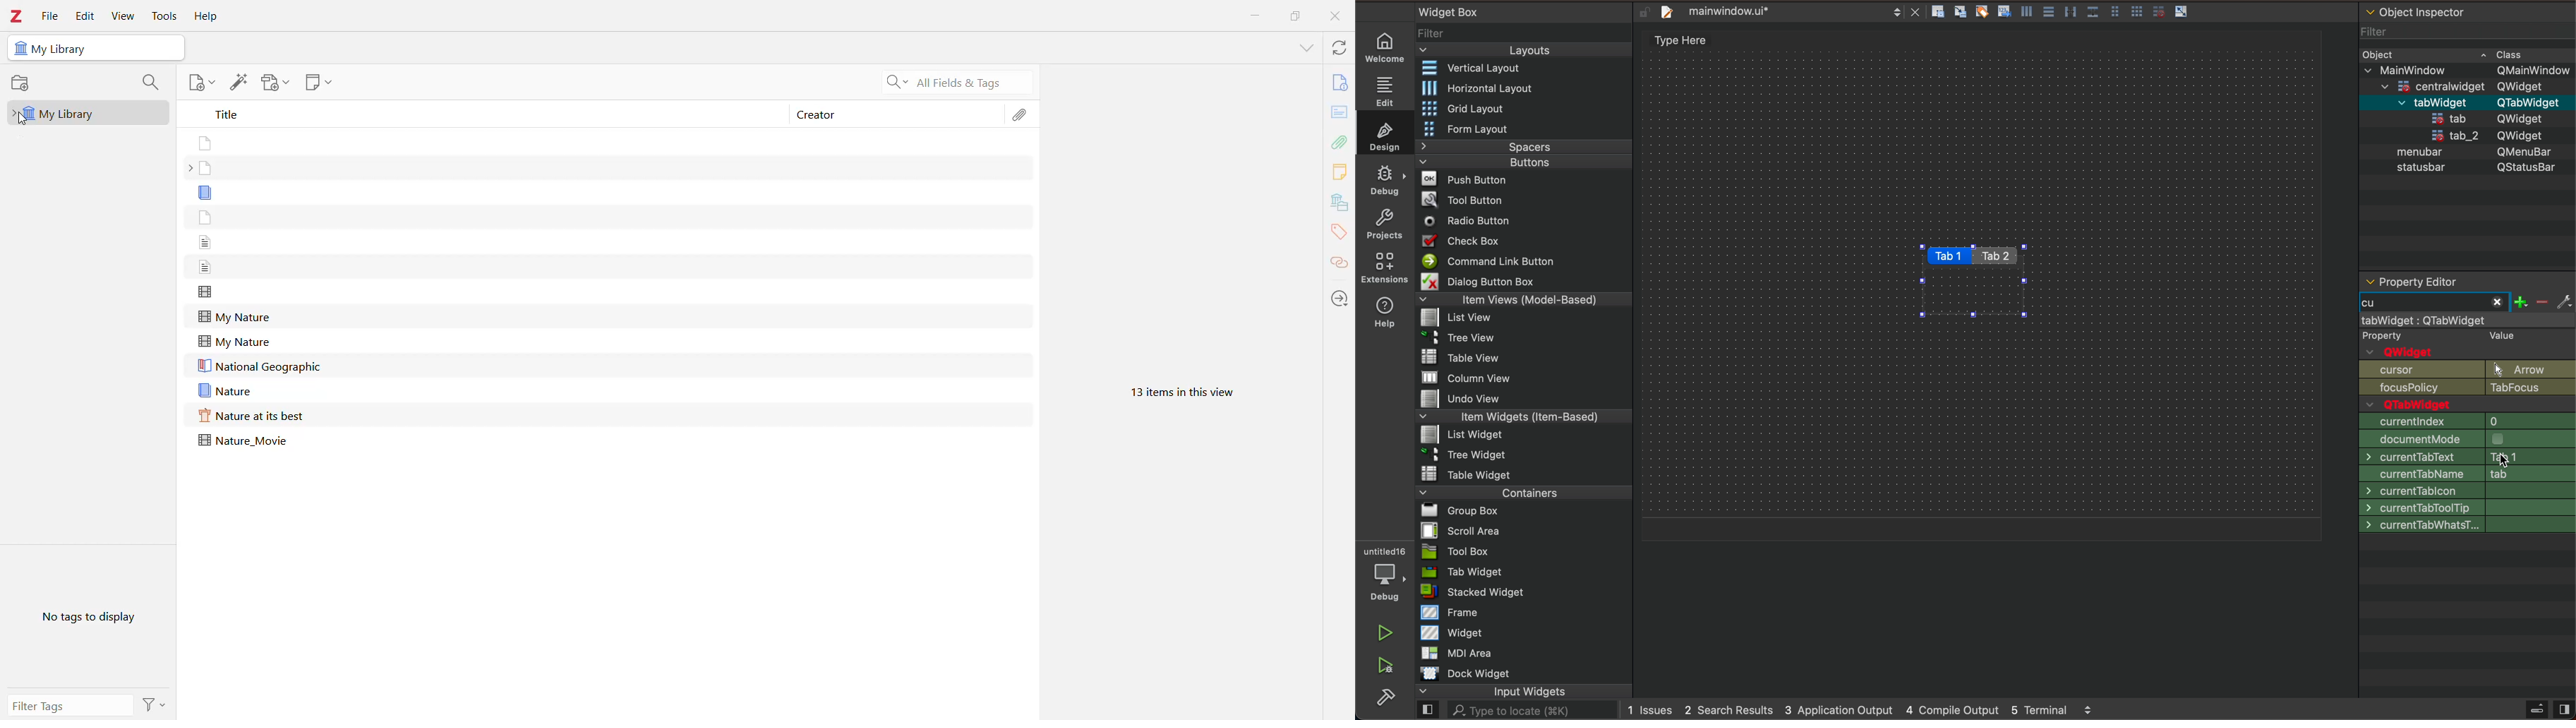  What do you see at coordinates (817, 116) in the screenshot?
I see `Creator` at bounding box center [817, 116].